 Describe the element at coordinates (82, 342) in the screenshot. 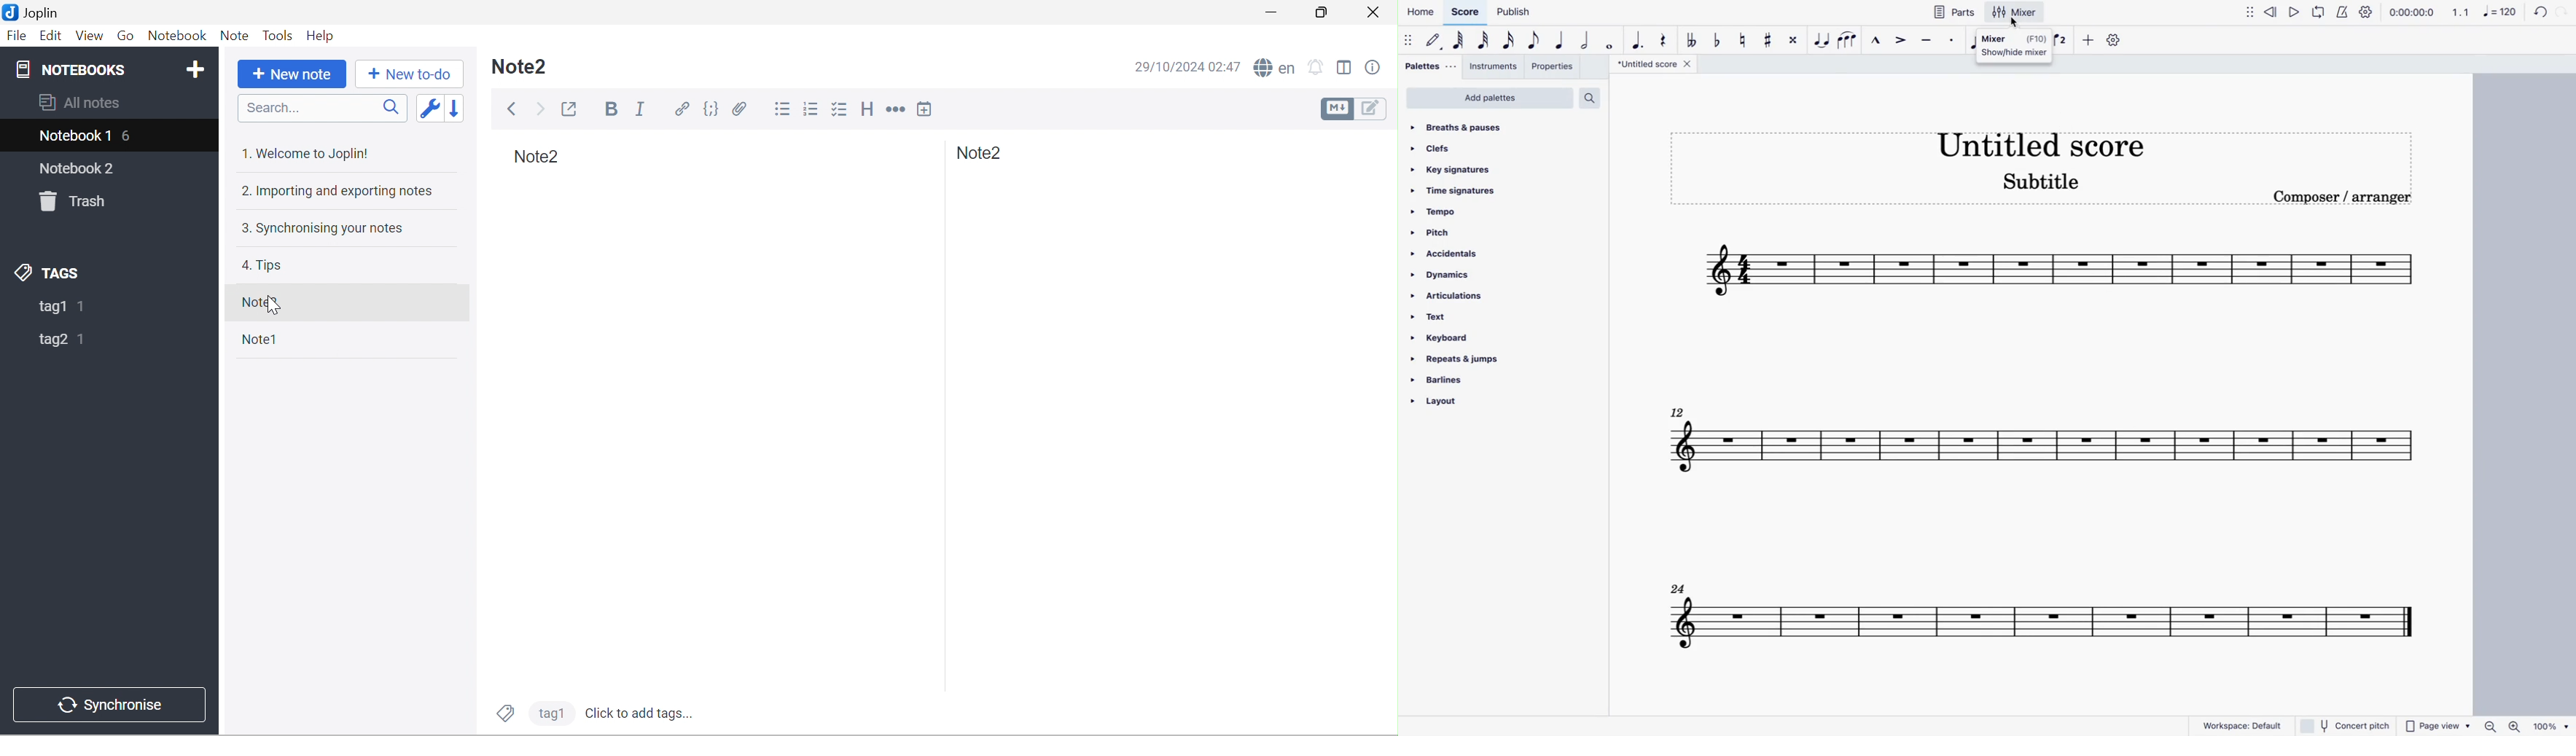

I see `1` at that location.